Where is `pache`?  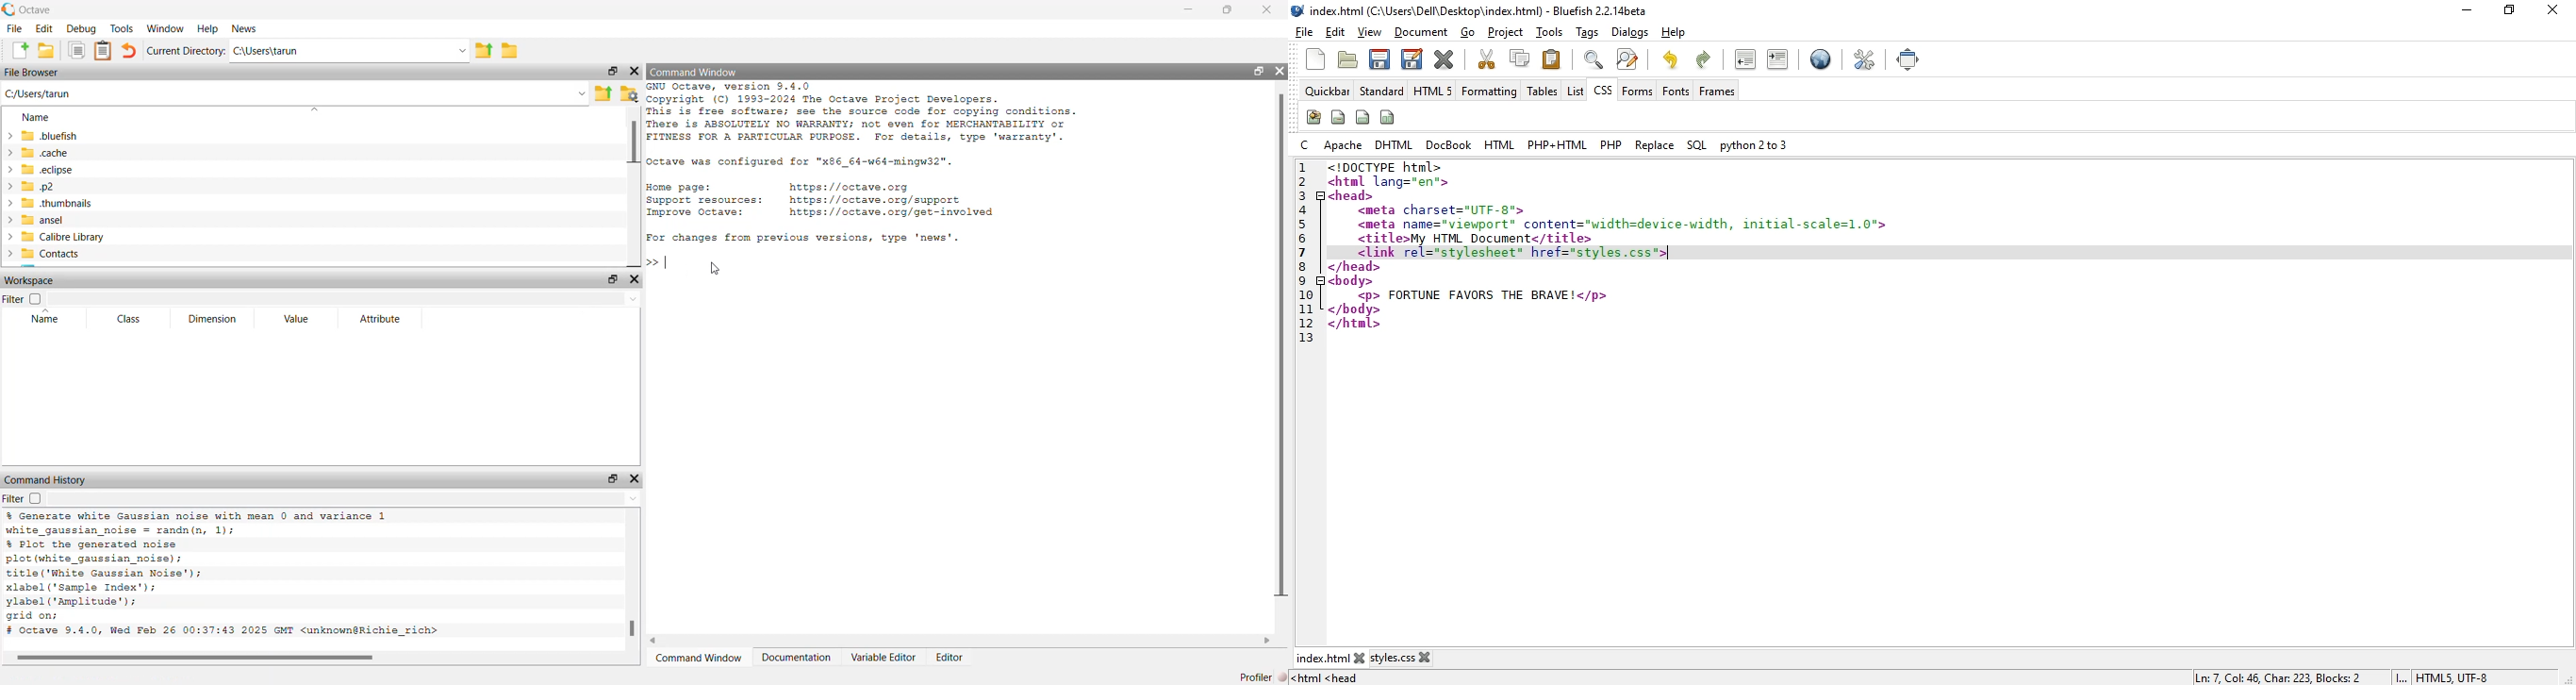
pache is located at coordinates (1344, 144).